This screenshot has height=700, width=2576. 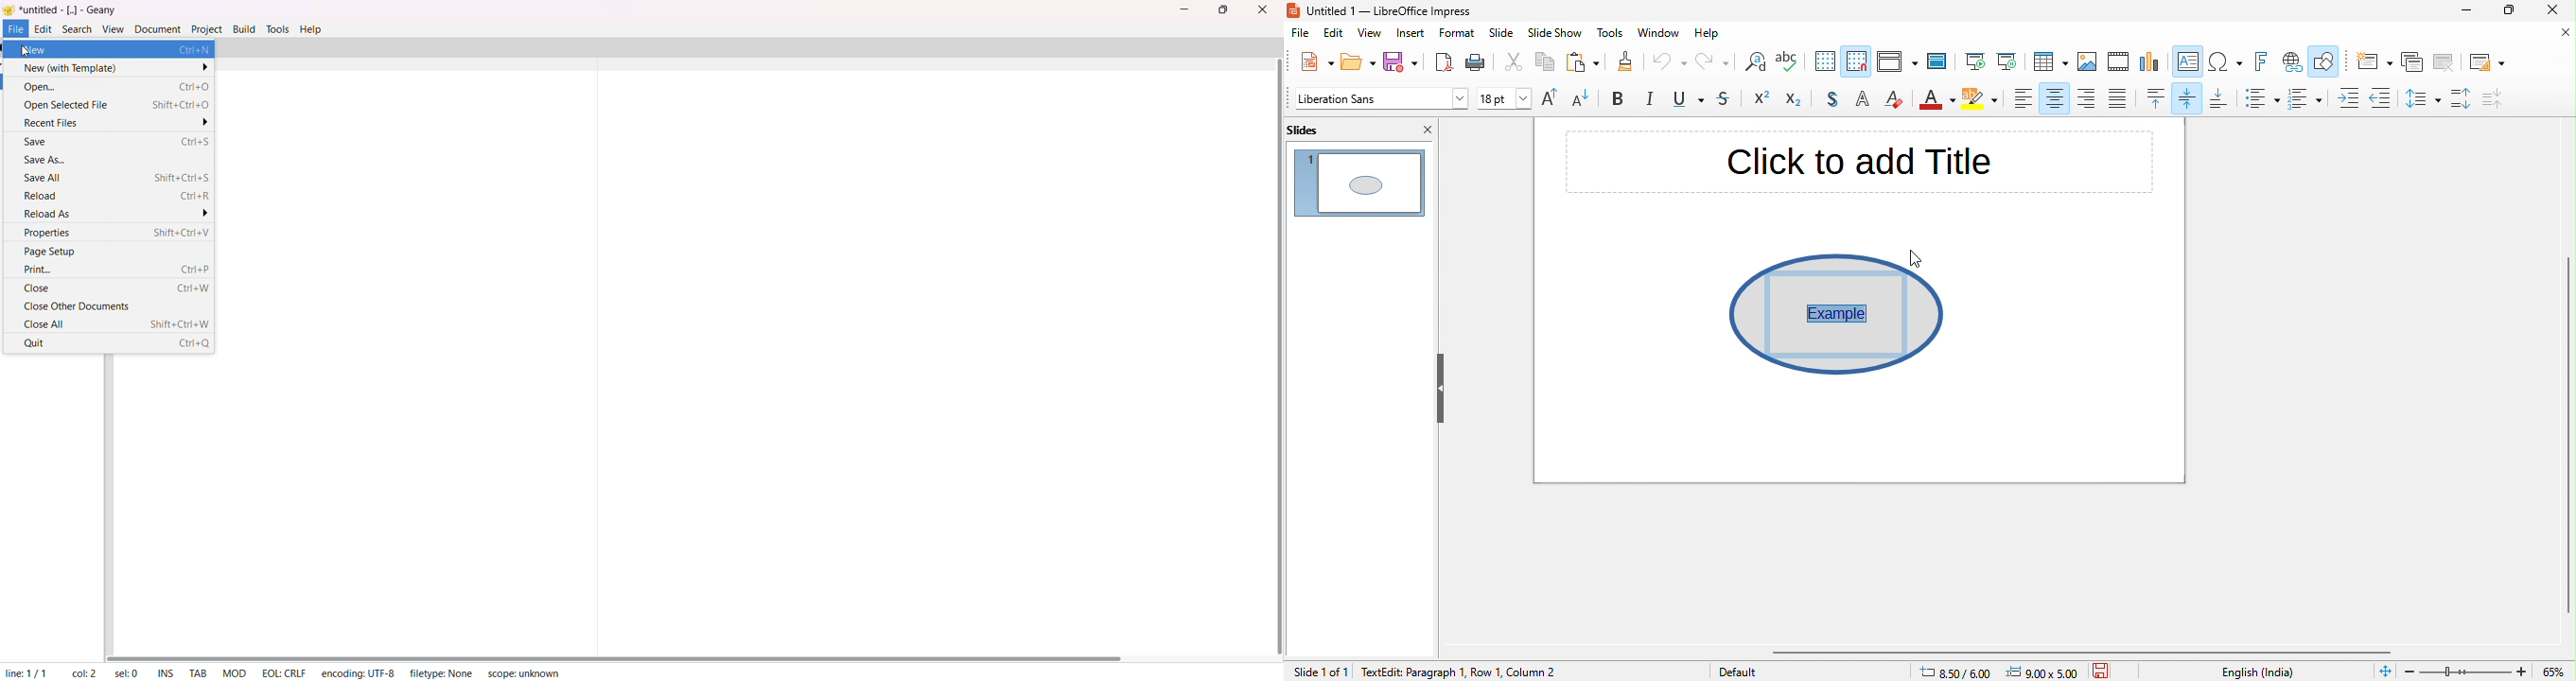 I want to click on paste, so click(x=1580, y=63).